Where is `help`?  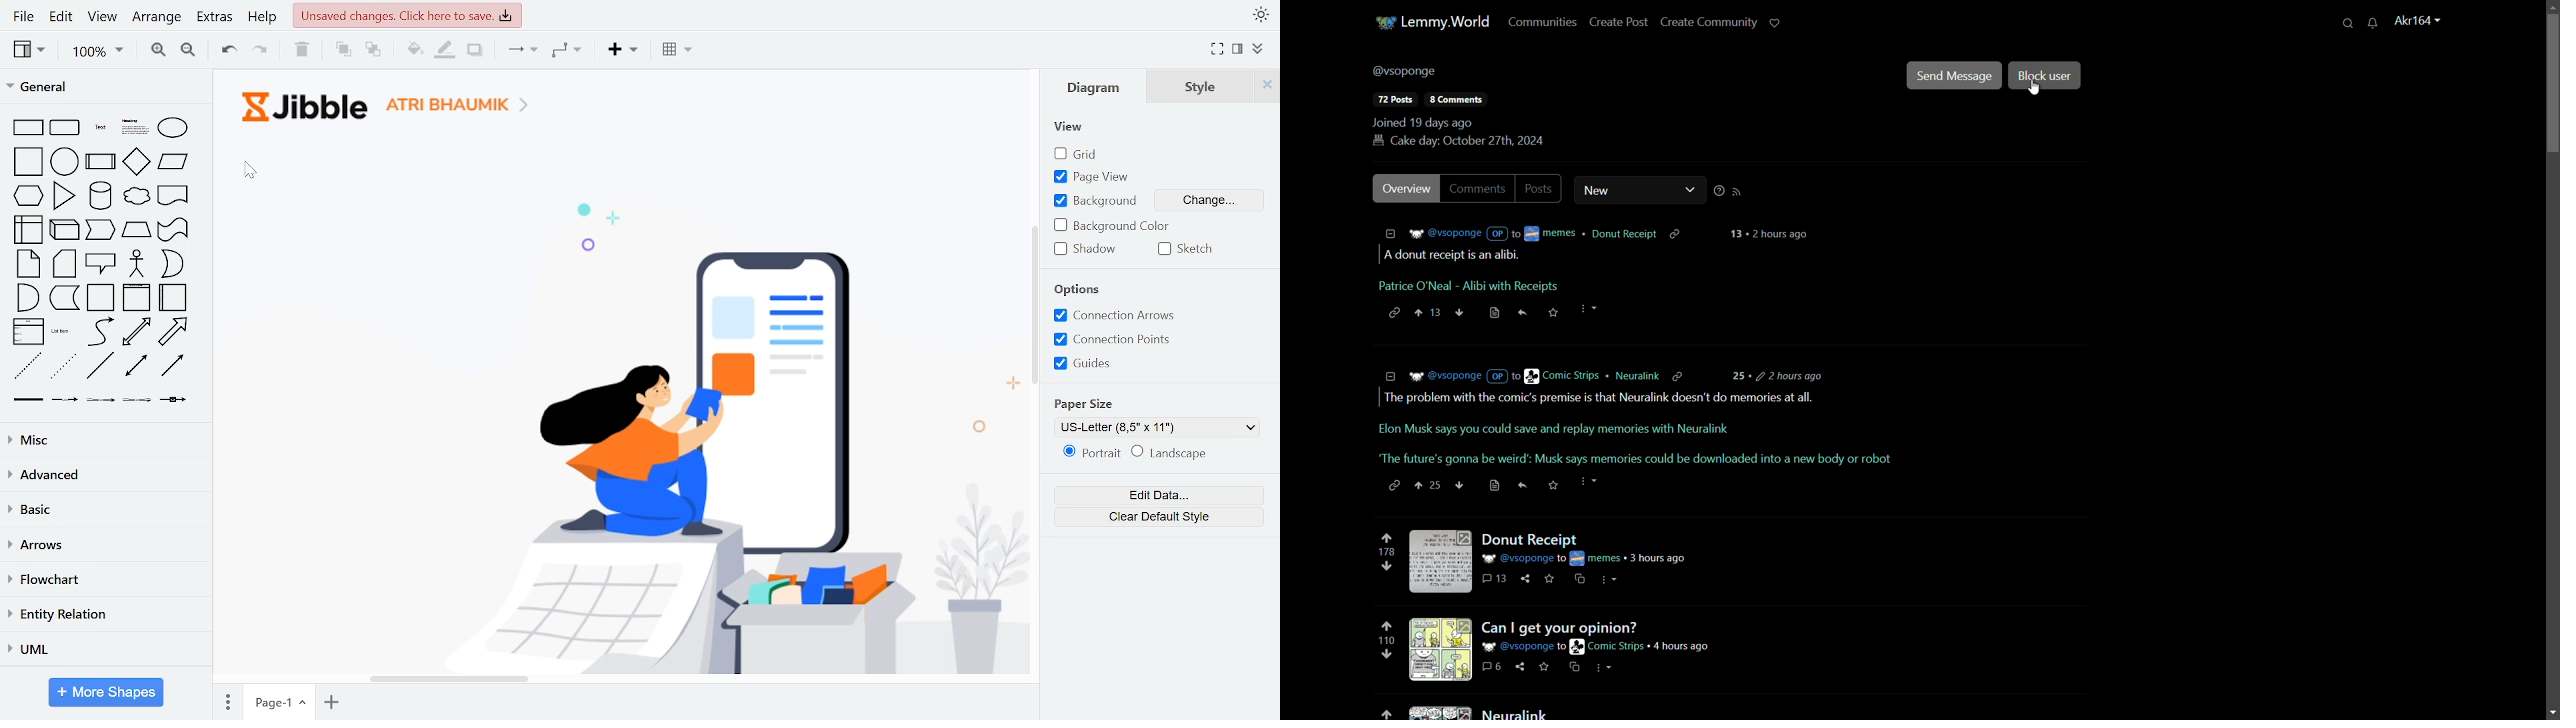 help is located at coordinates (263, 20).